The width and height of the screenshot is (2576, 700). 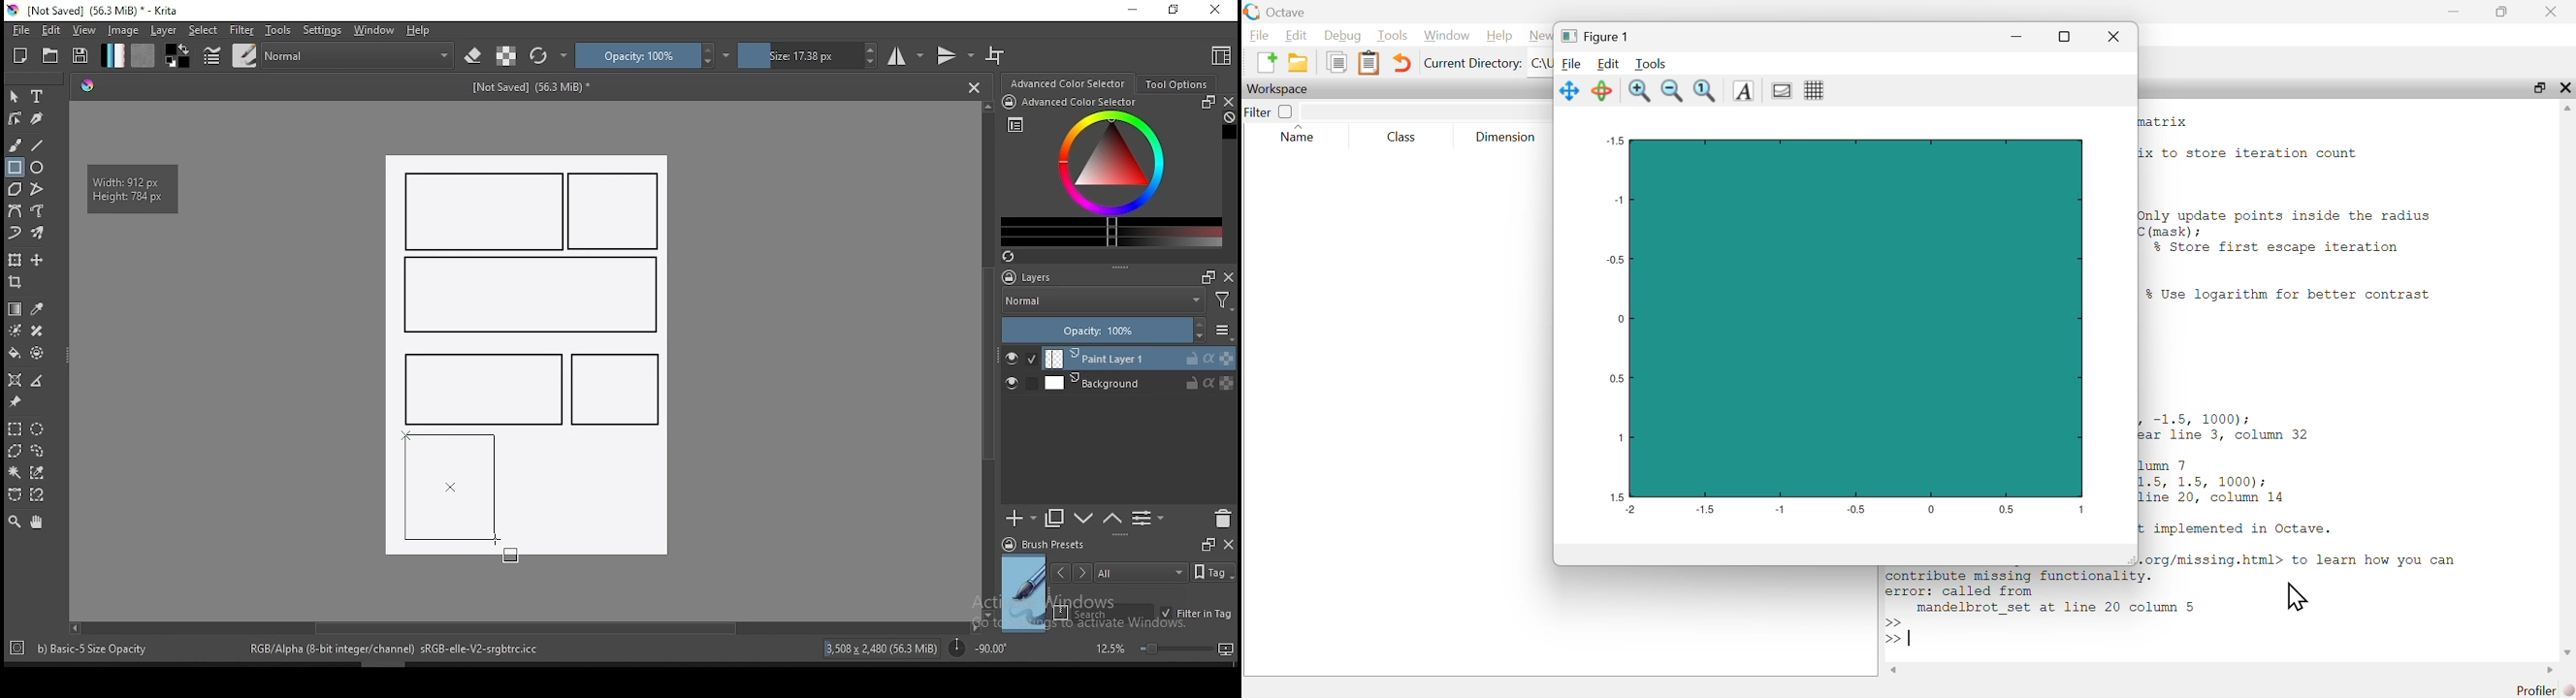 What do you see at coordinates (322, 30) in the screenshot?
I see `settings` at bounding box center [322, 30].